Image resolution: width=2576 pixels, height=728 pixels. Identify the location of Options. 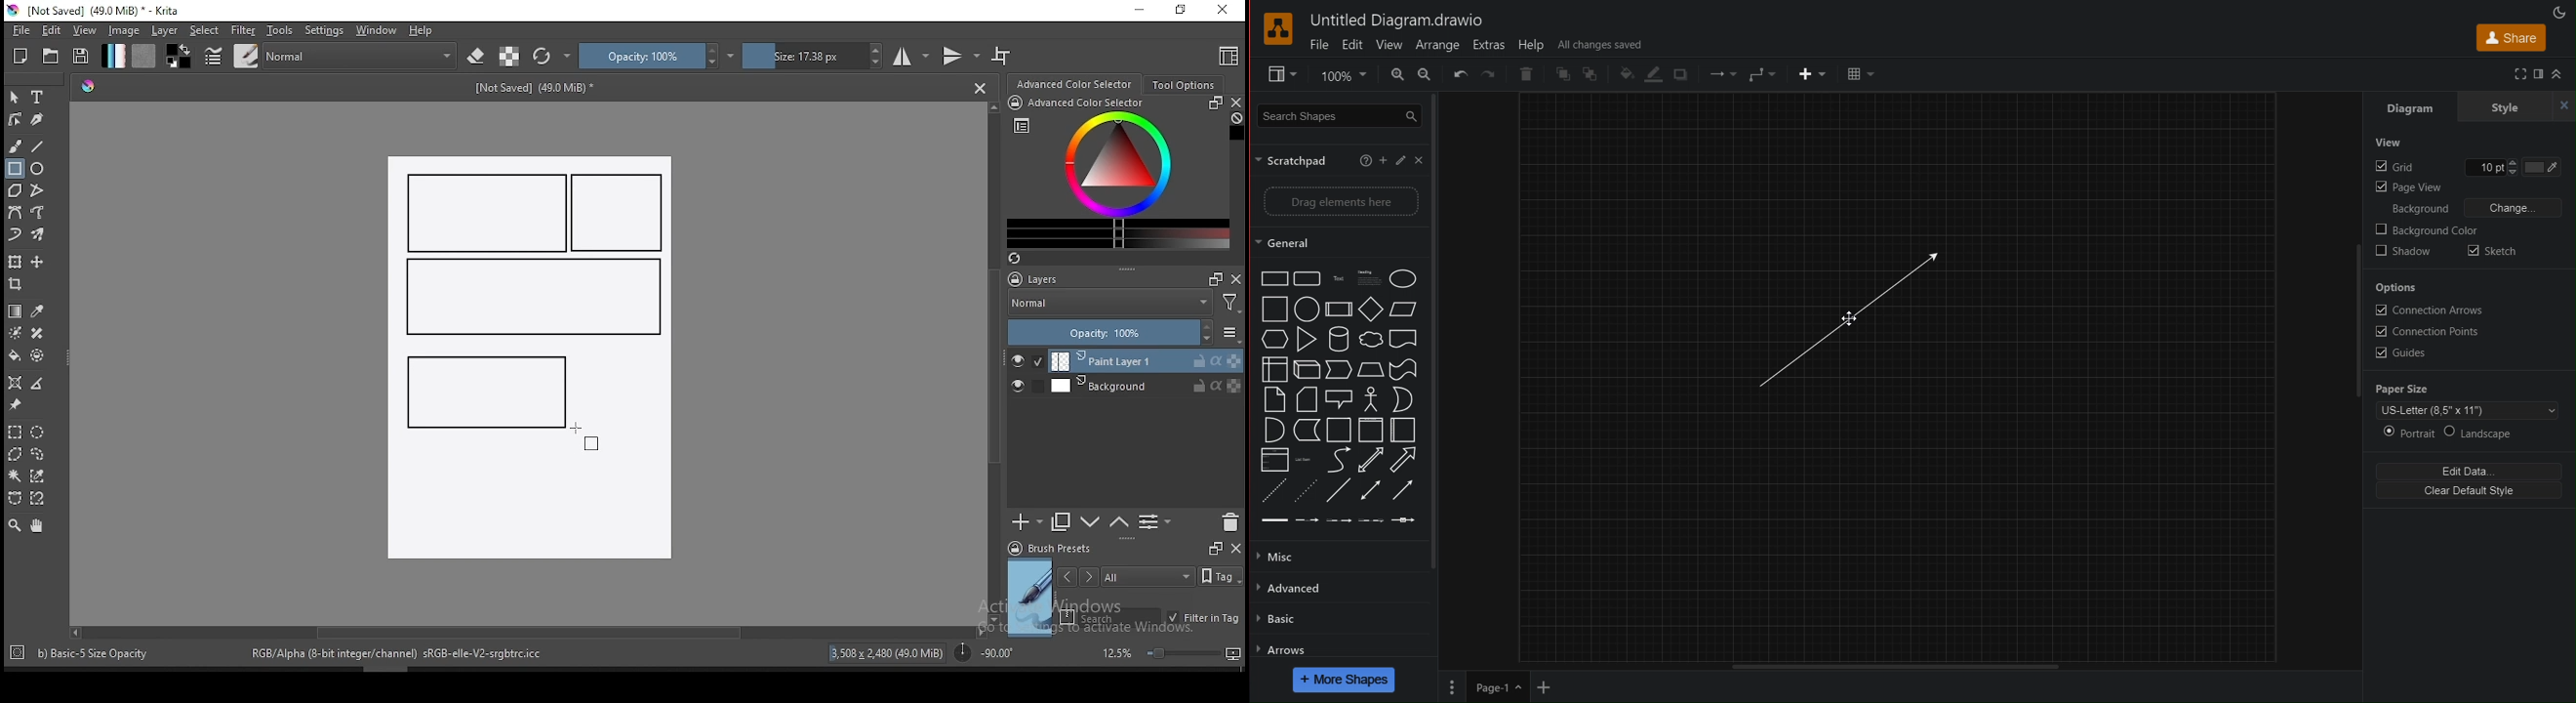
(2396, 287).